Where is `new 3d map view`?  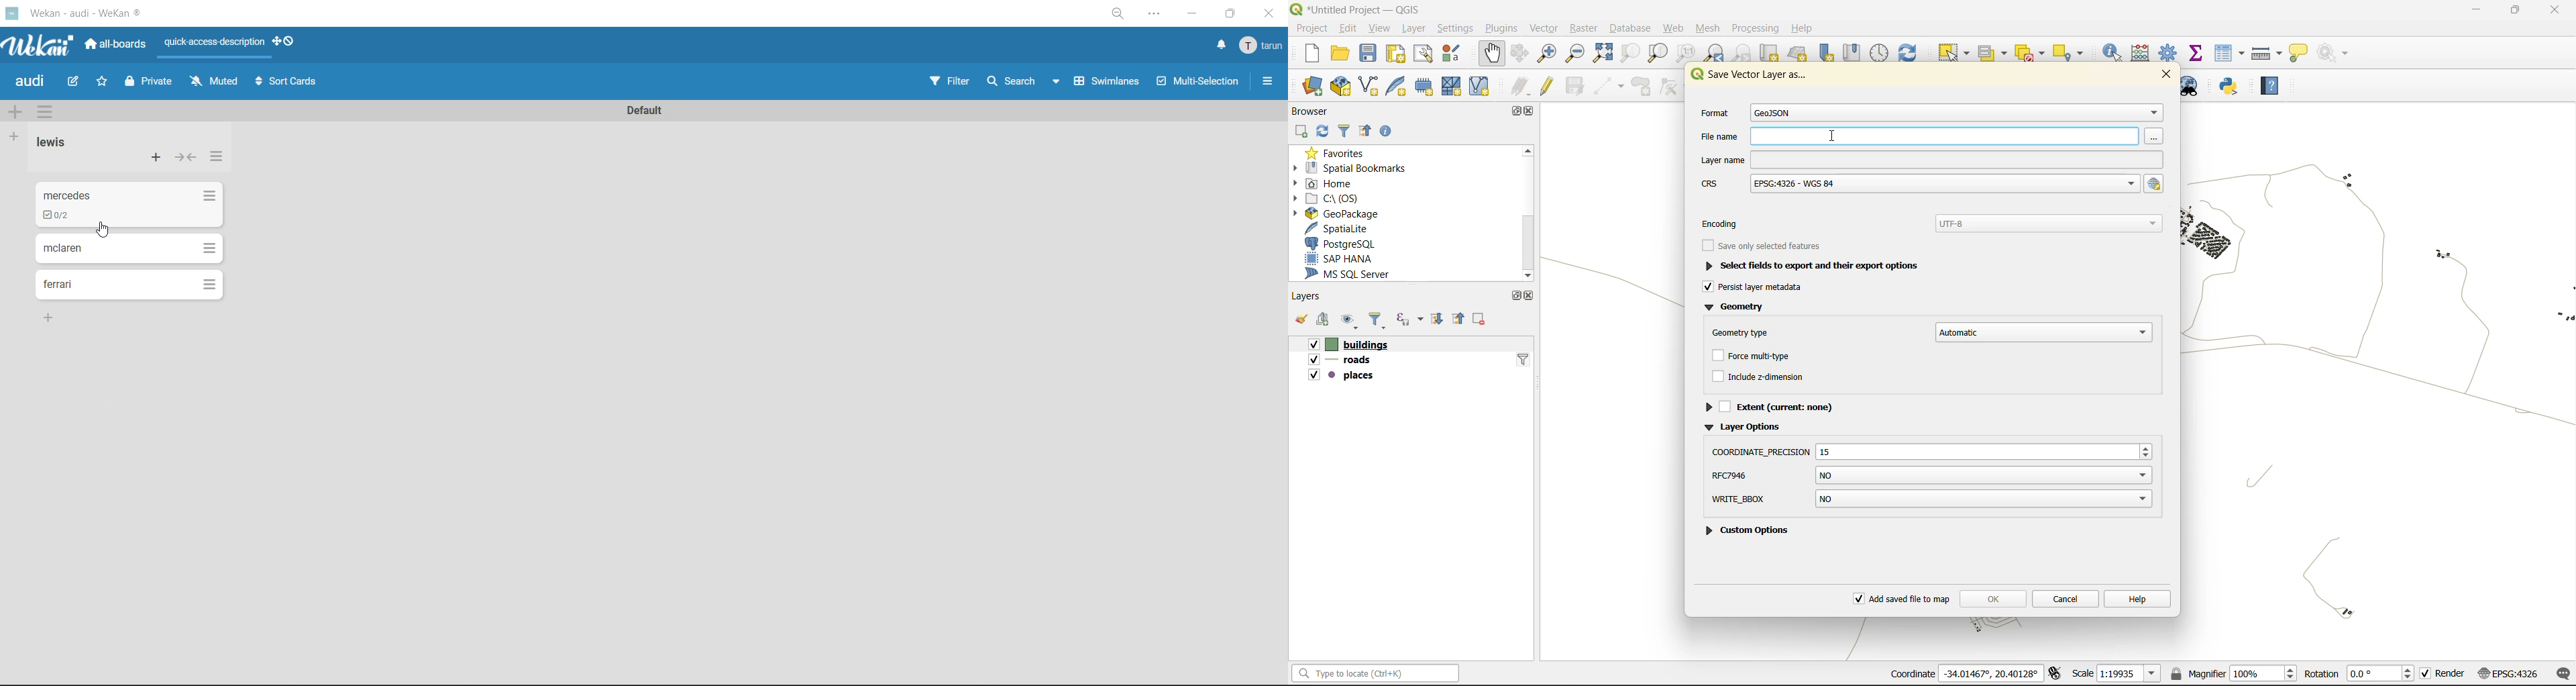
new 3d map view is located at coordinates (1799, 55).